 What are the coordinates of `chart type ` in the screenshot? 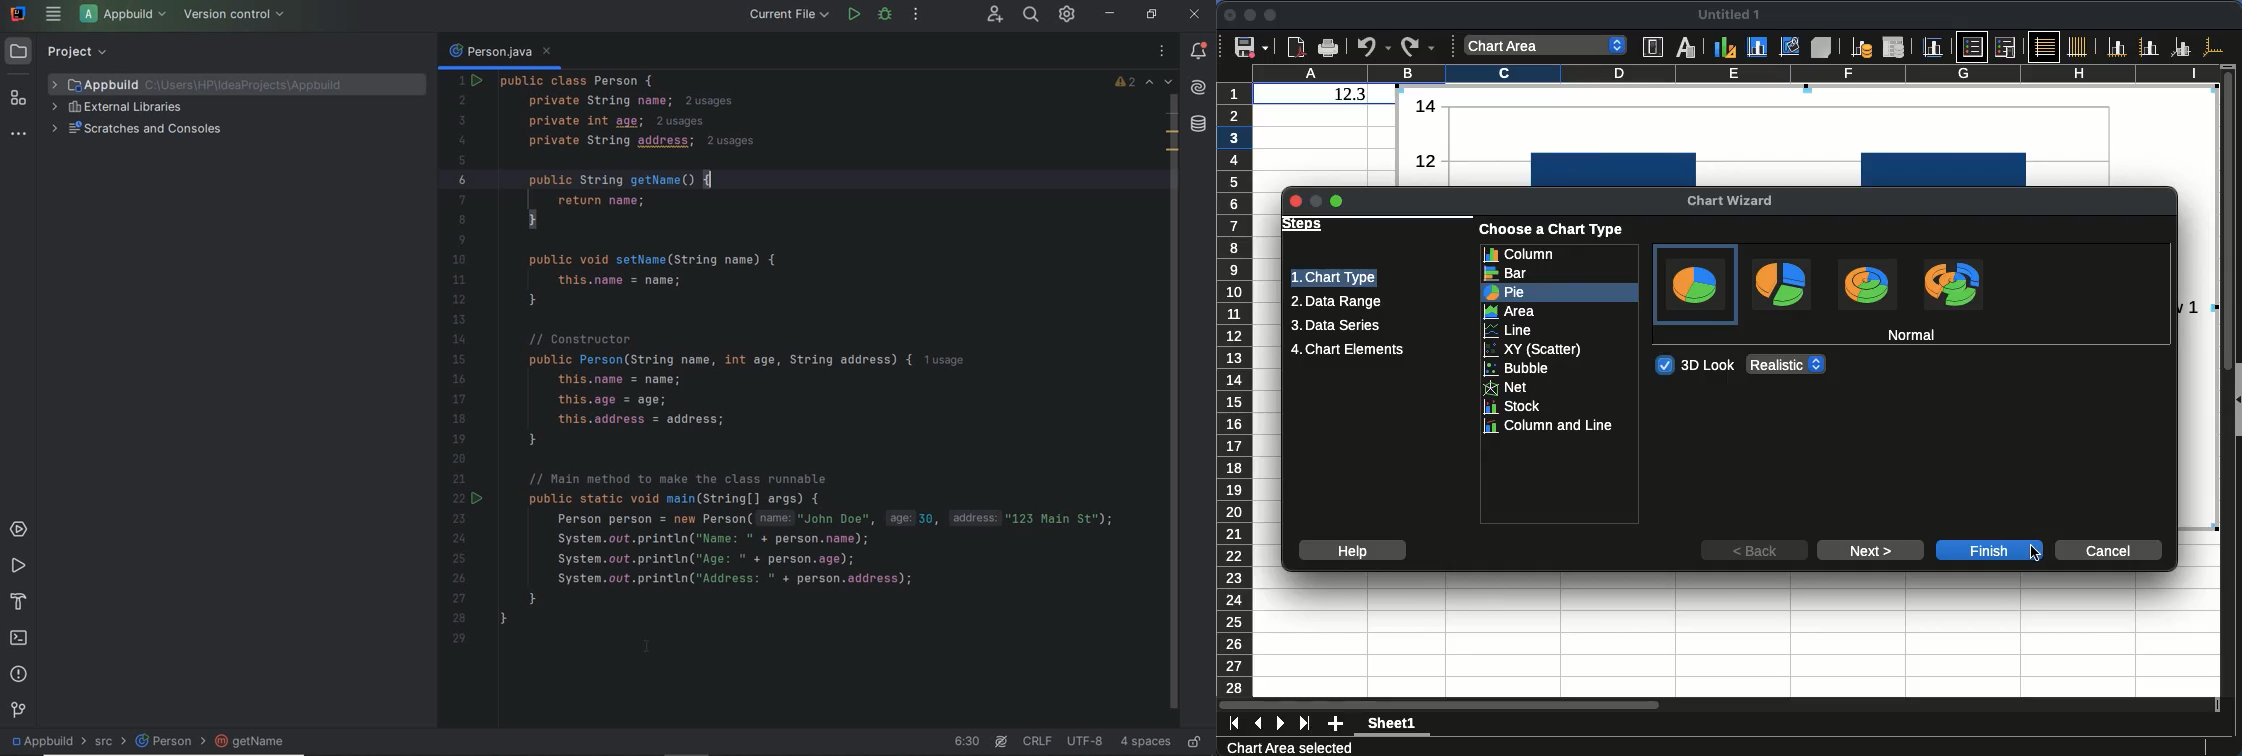 It's located at (1334, 278).